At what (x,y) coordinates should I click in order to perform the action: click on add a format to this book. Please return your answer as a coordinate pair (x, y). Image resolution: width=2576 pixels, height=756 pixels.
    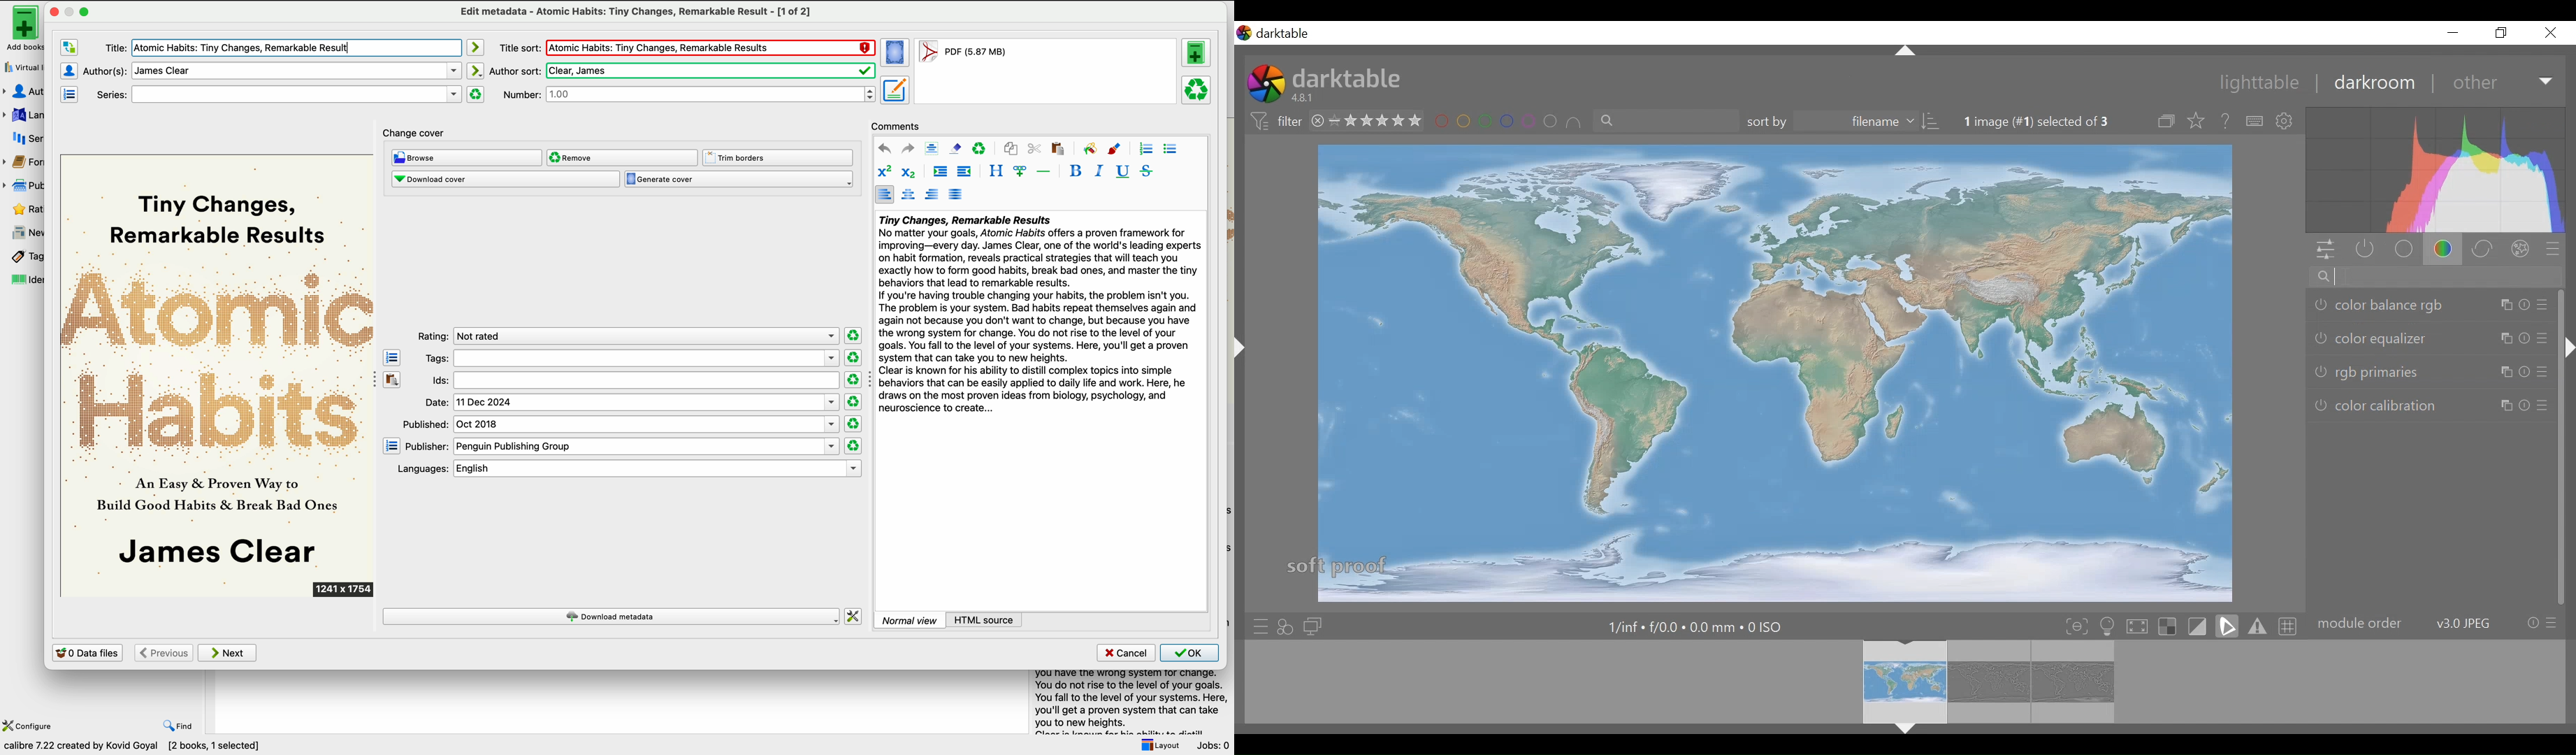
    Looking at the image, I should click on (1198, 54).